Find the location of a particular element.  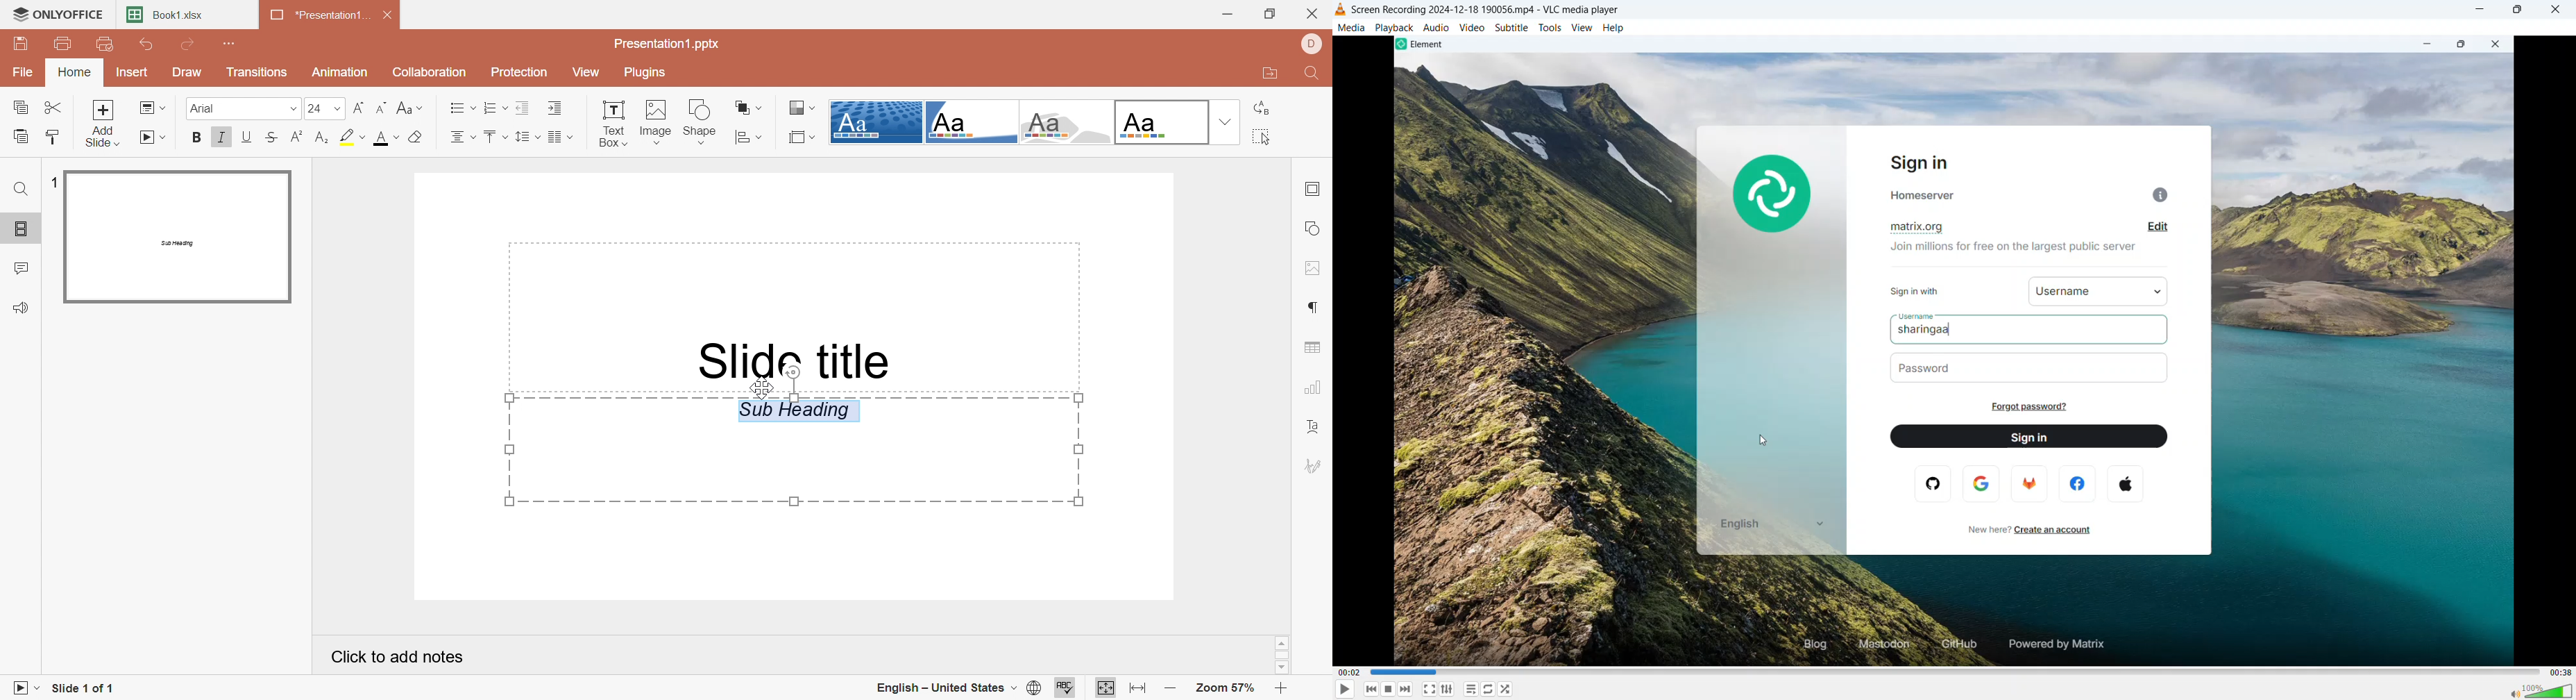

Zoom 57% is located at coordinates (1226, 688).